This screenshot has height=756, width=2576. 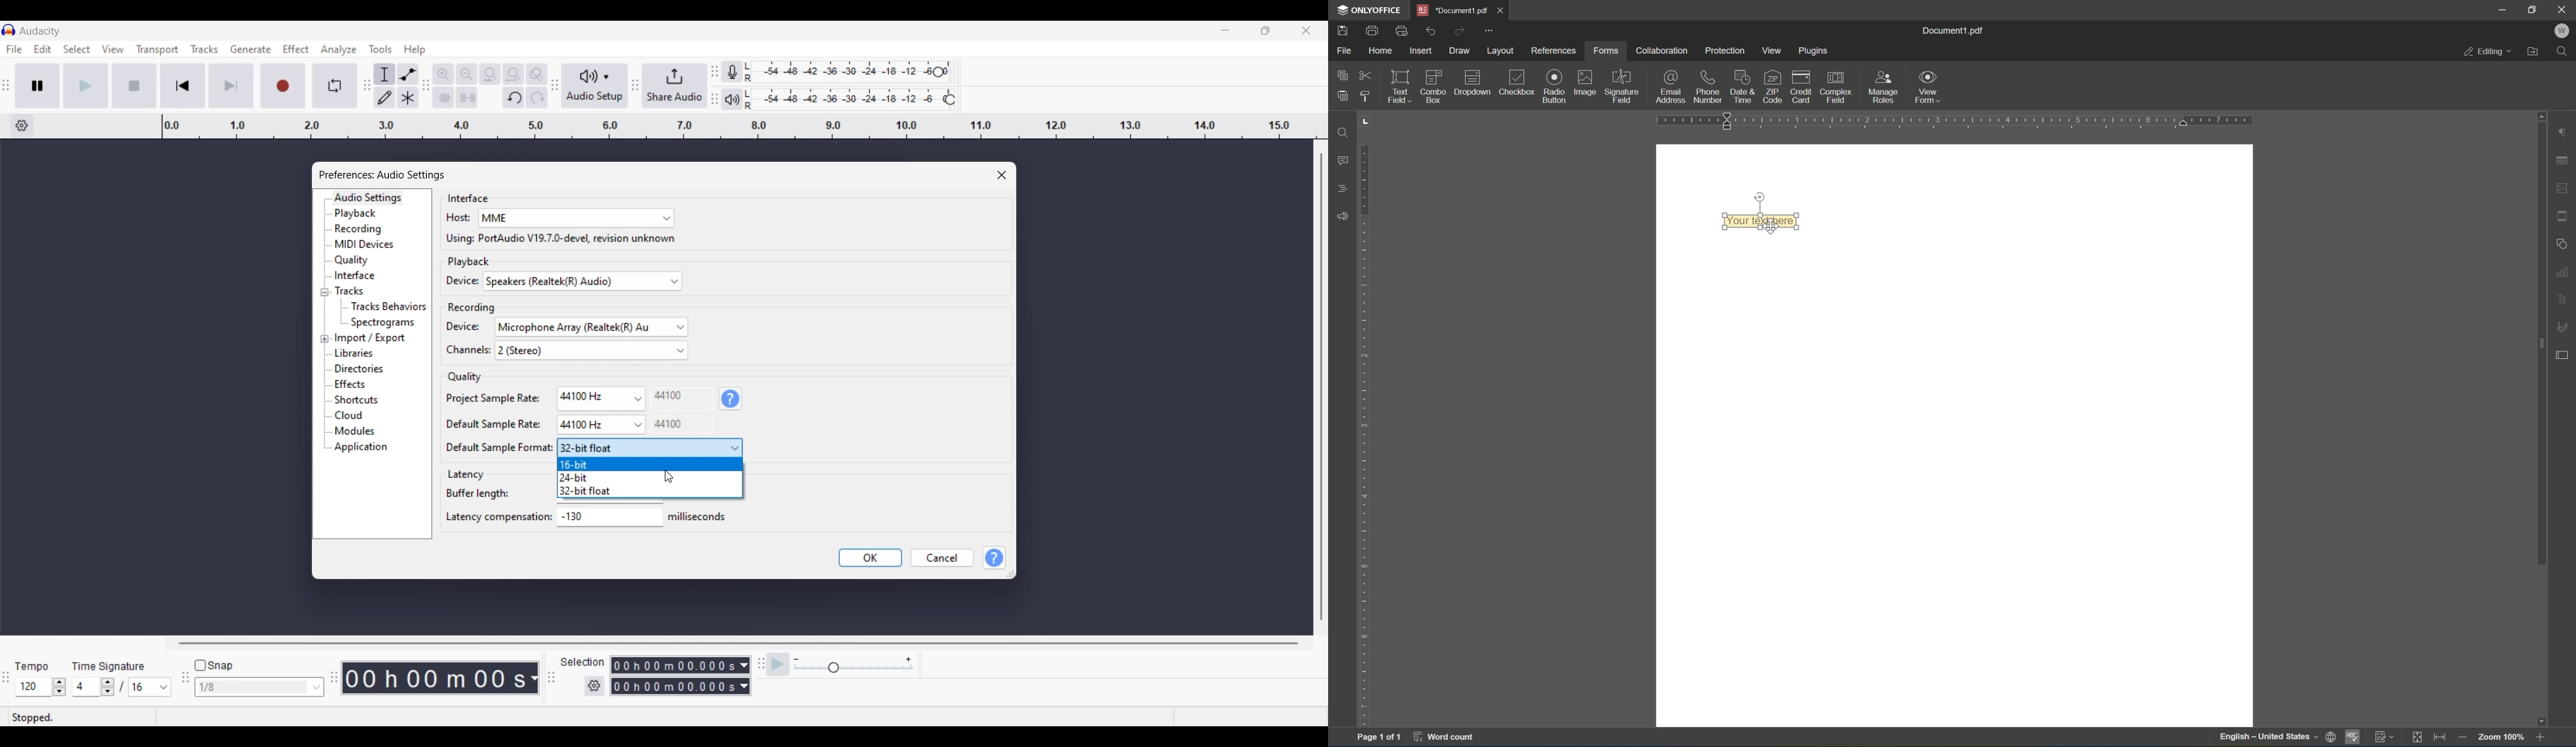 I want to click on Vertical slide bar, so click(x=1321, y=387).